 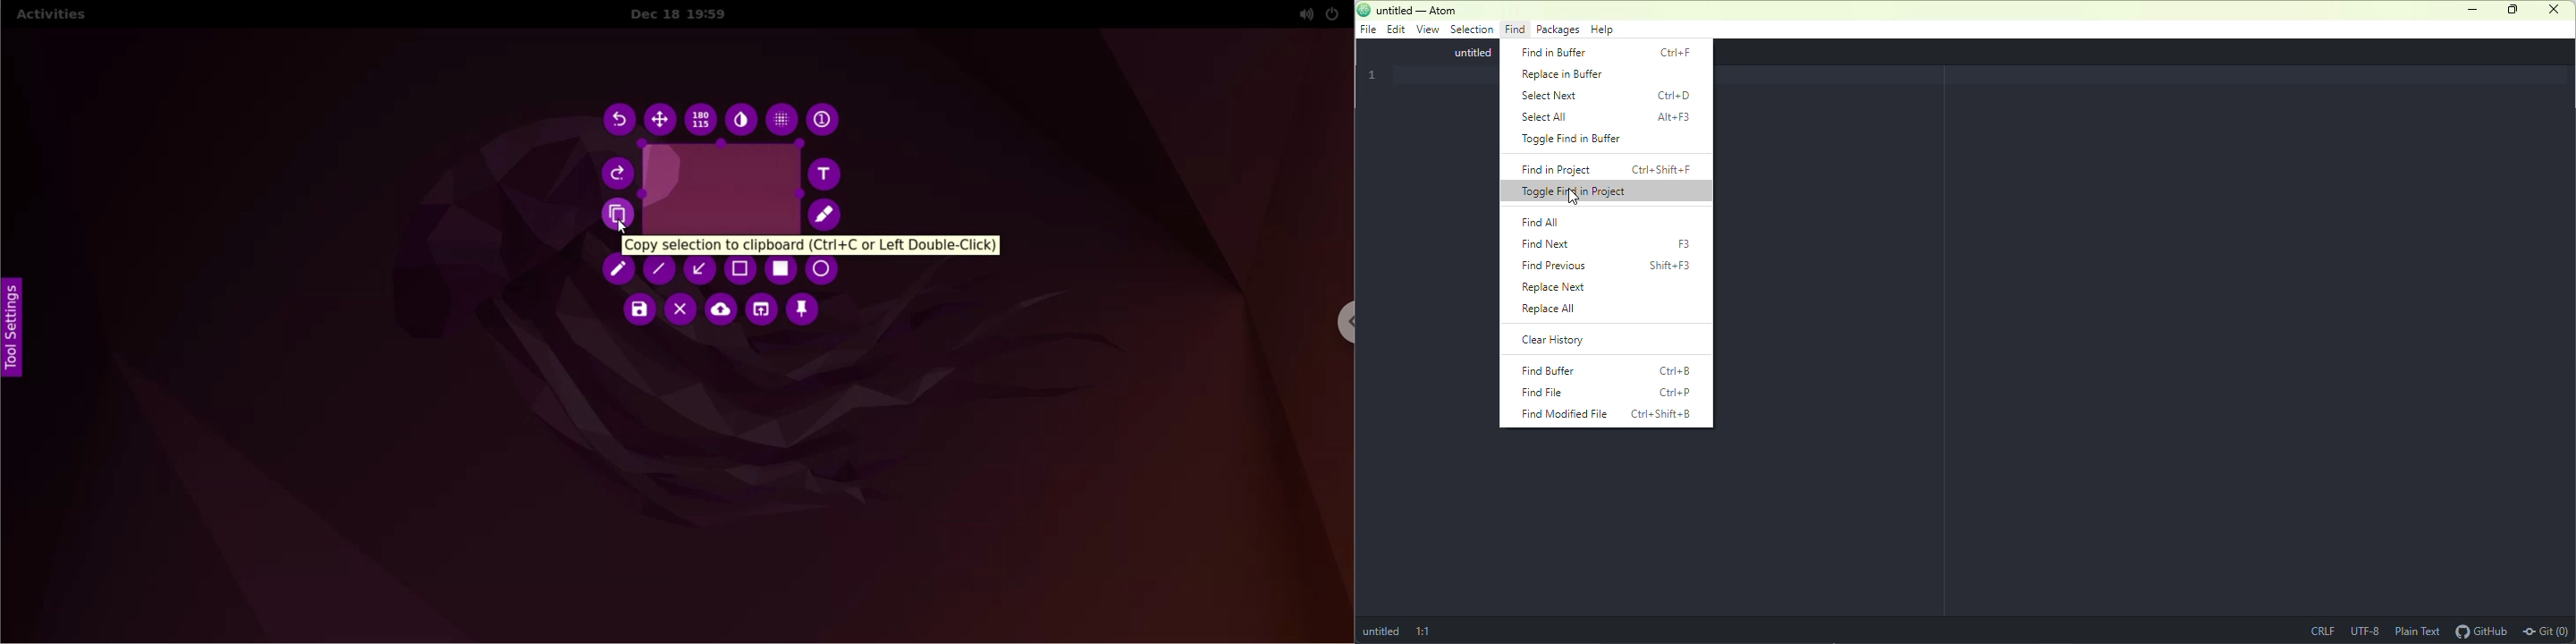 What do you see at coordinates (1366, 10) in the screenshot?
I see `atom logo` at bounding box center [1366, 10].